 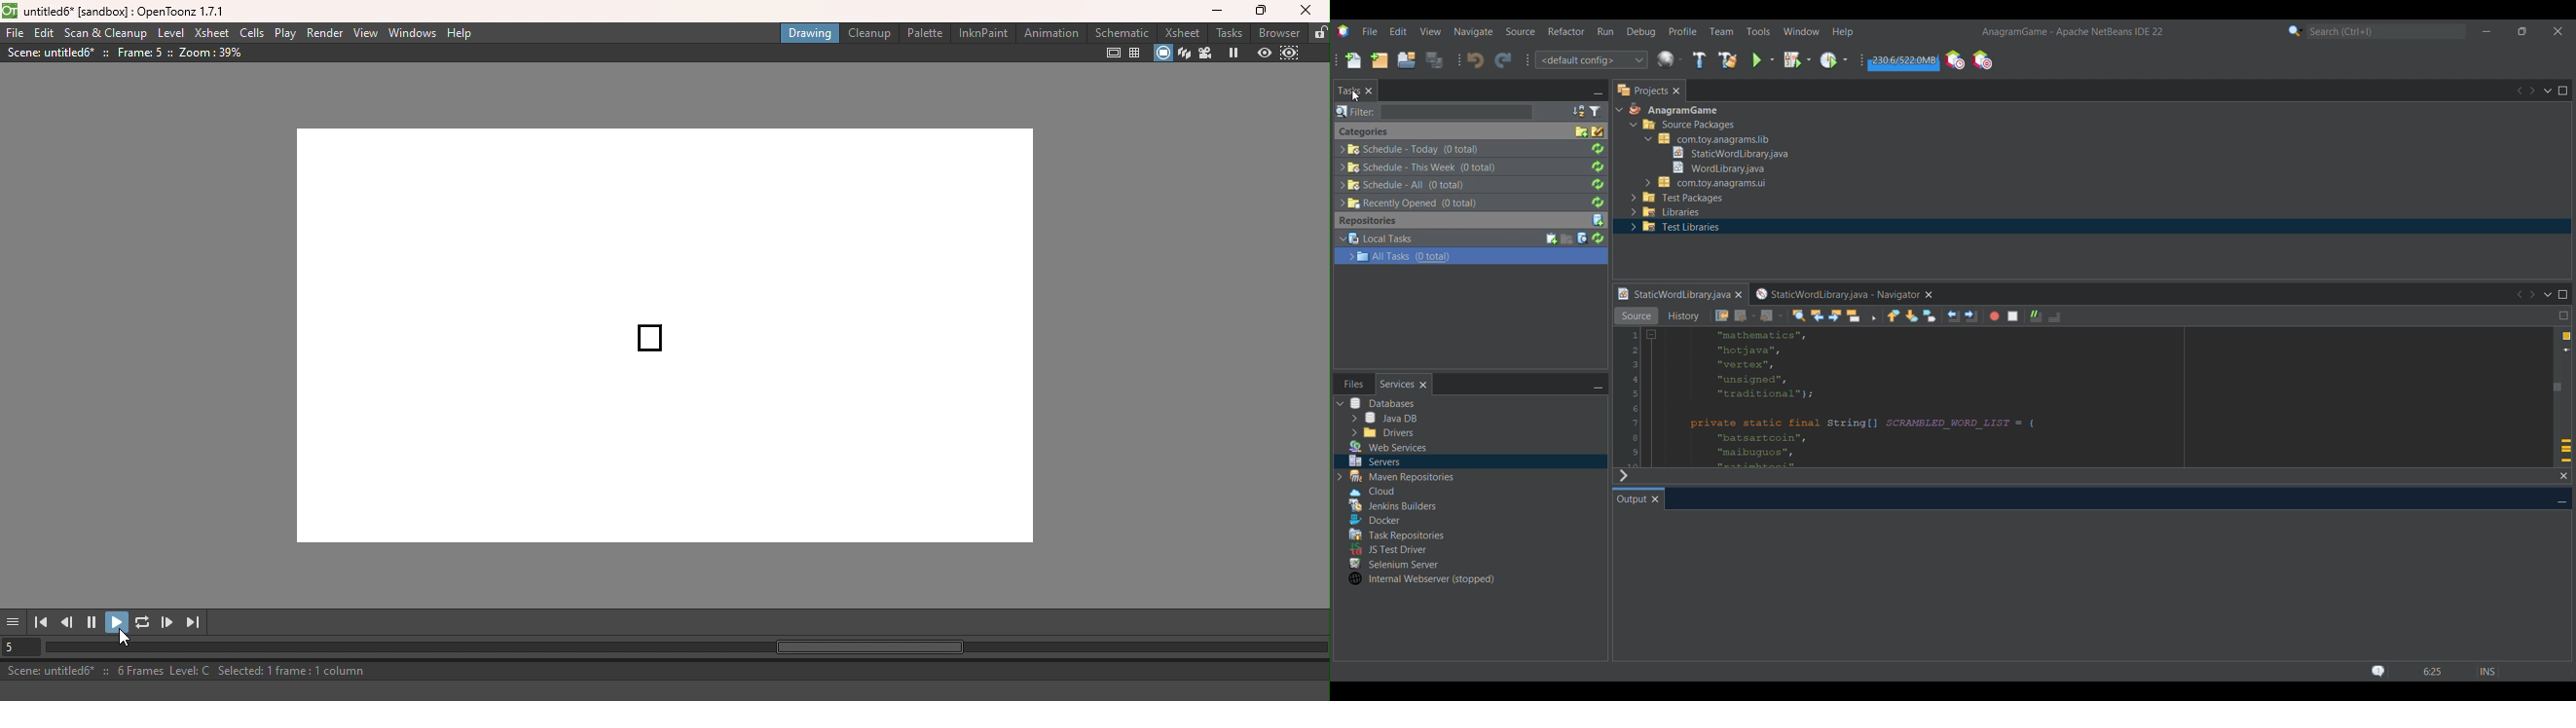 I want to click on Scan & Cleanup, so click(x=106, y=33).